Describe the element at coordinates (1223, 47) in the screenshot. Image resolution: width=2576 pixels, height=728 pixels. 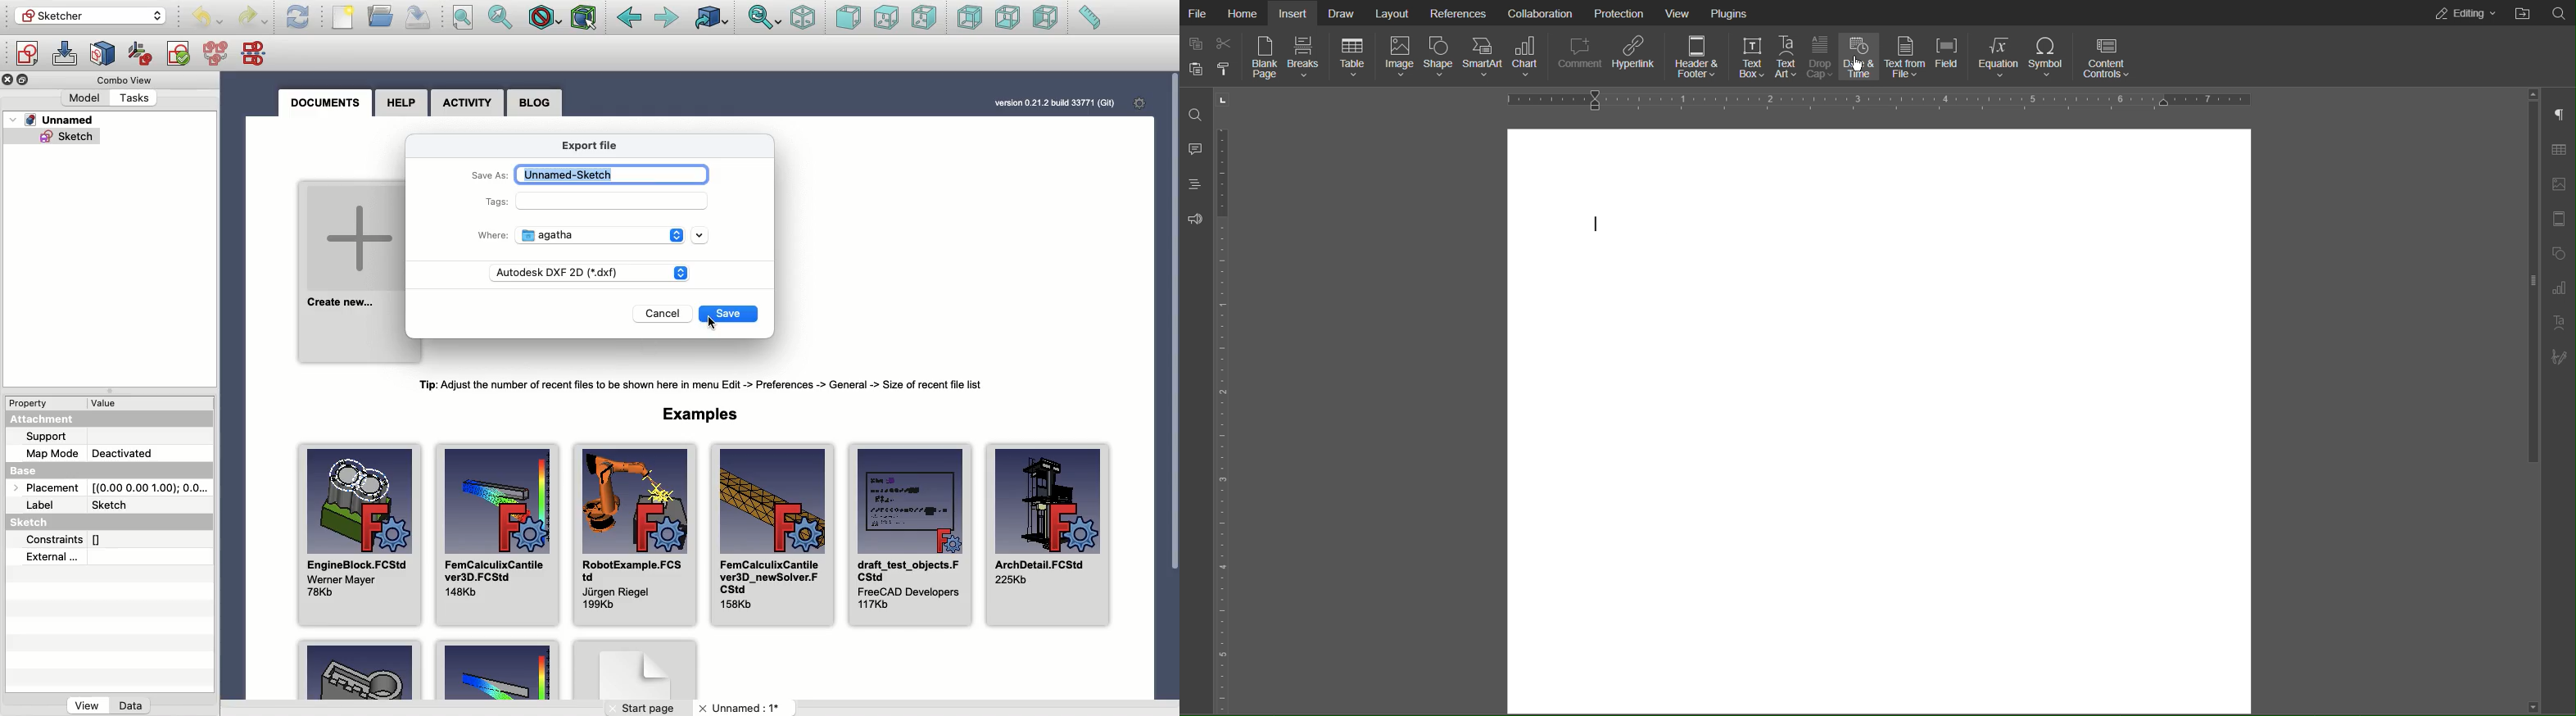
I see `Cut` at that location.